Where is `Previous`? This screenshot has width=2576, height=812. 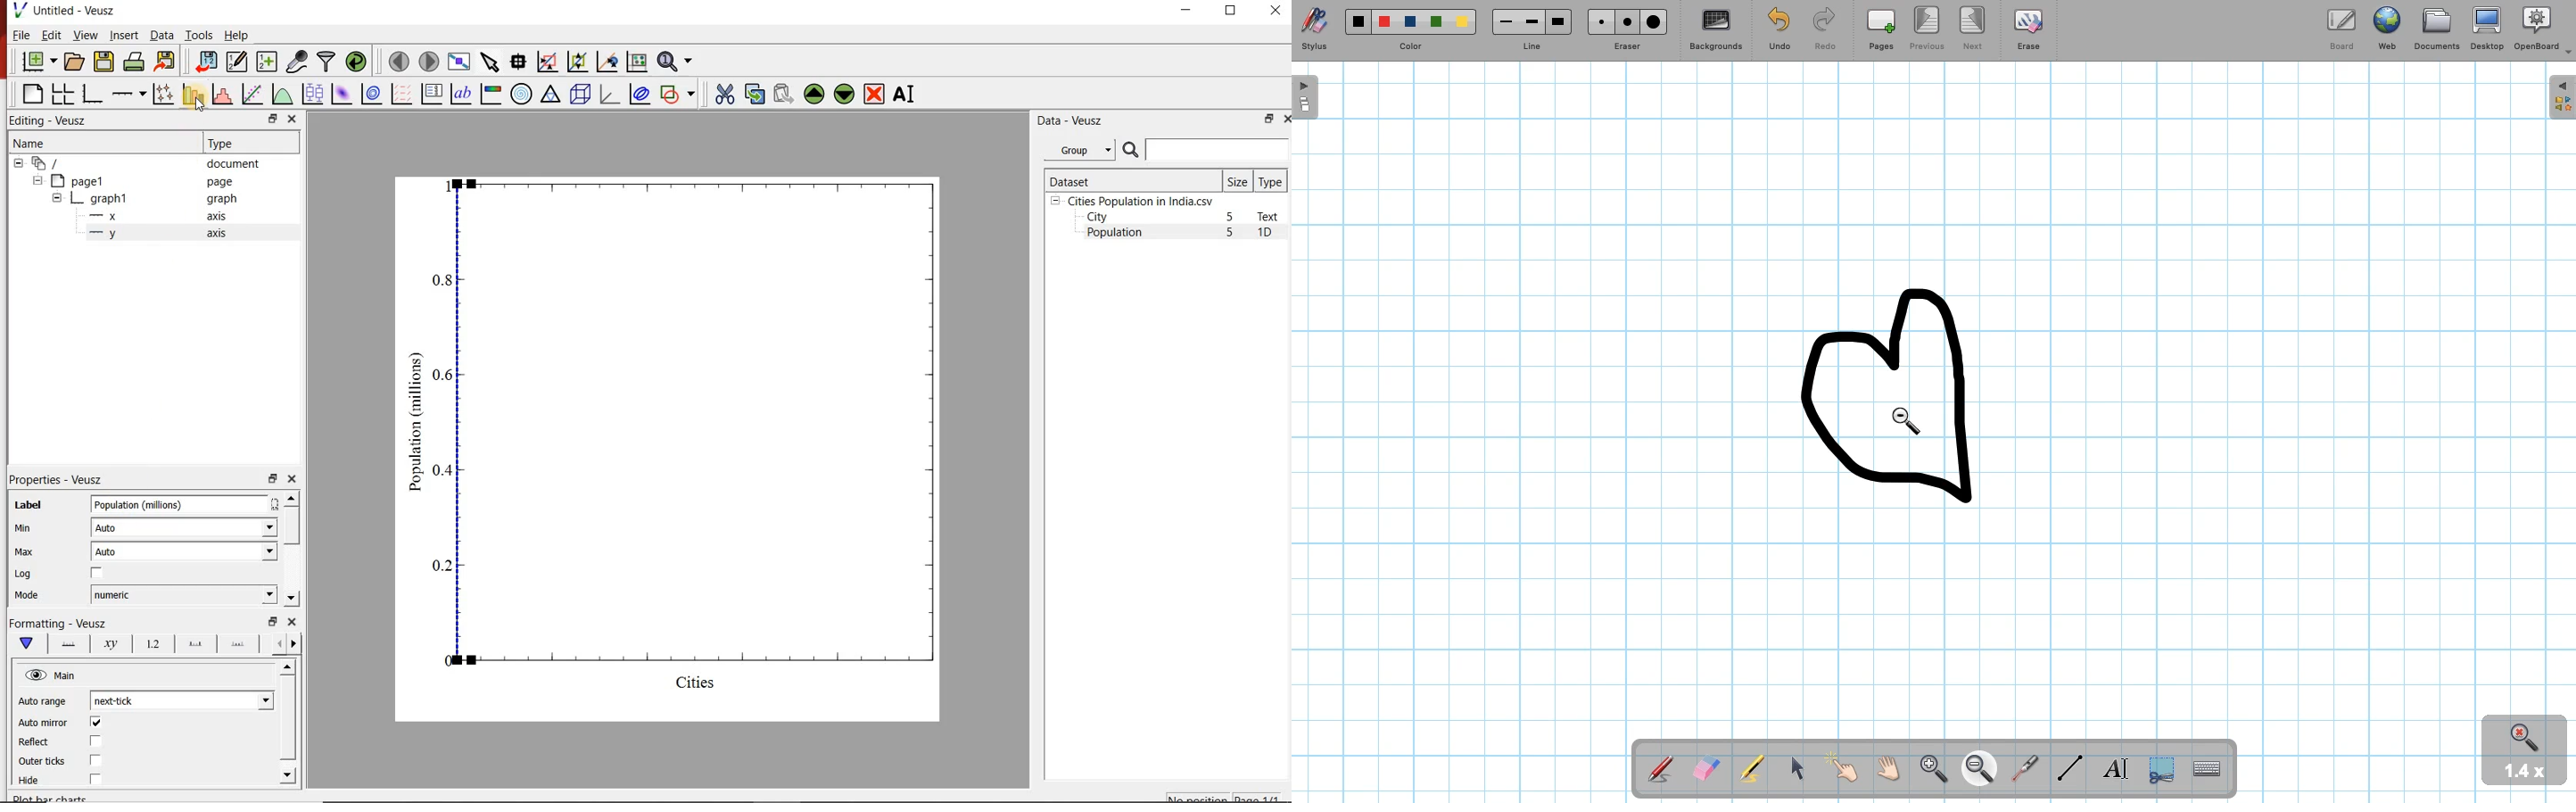
Previous is located at coordinates (1925, 29).